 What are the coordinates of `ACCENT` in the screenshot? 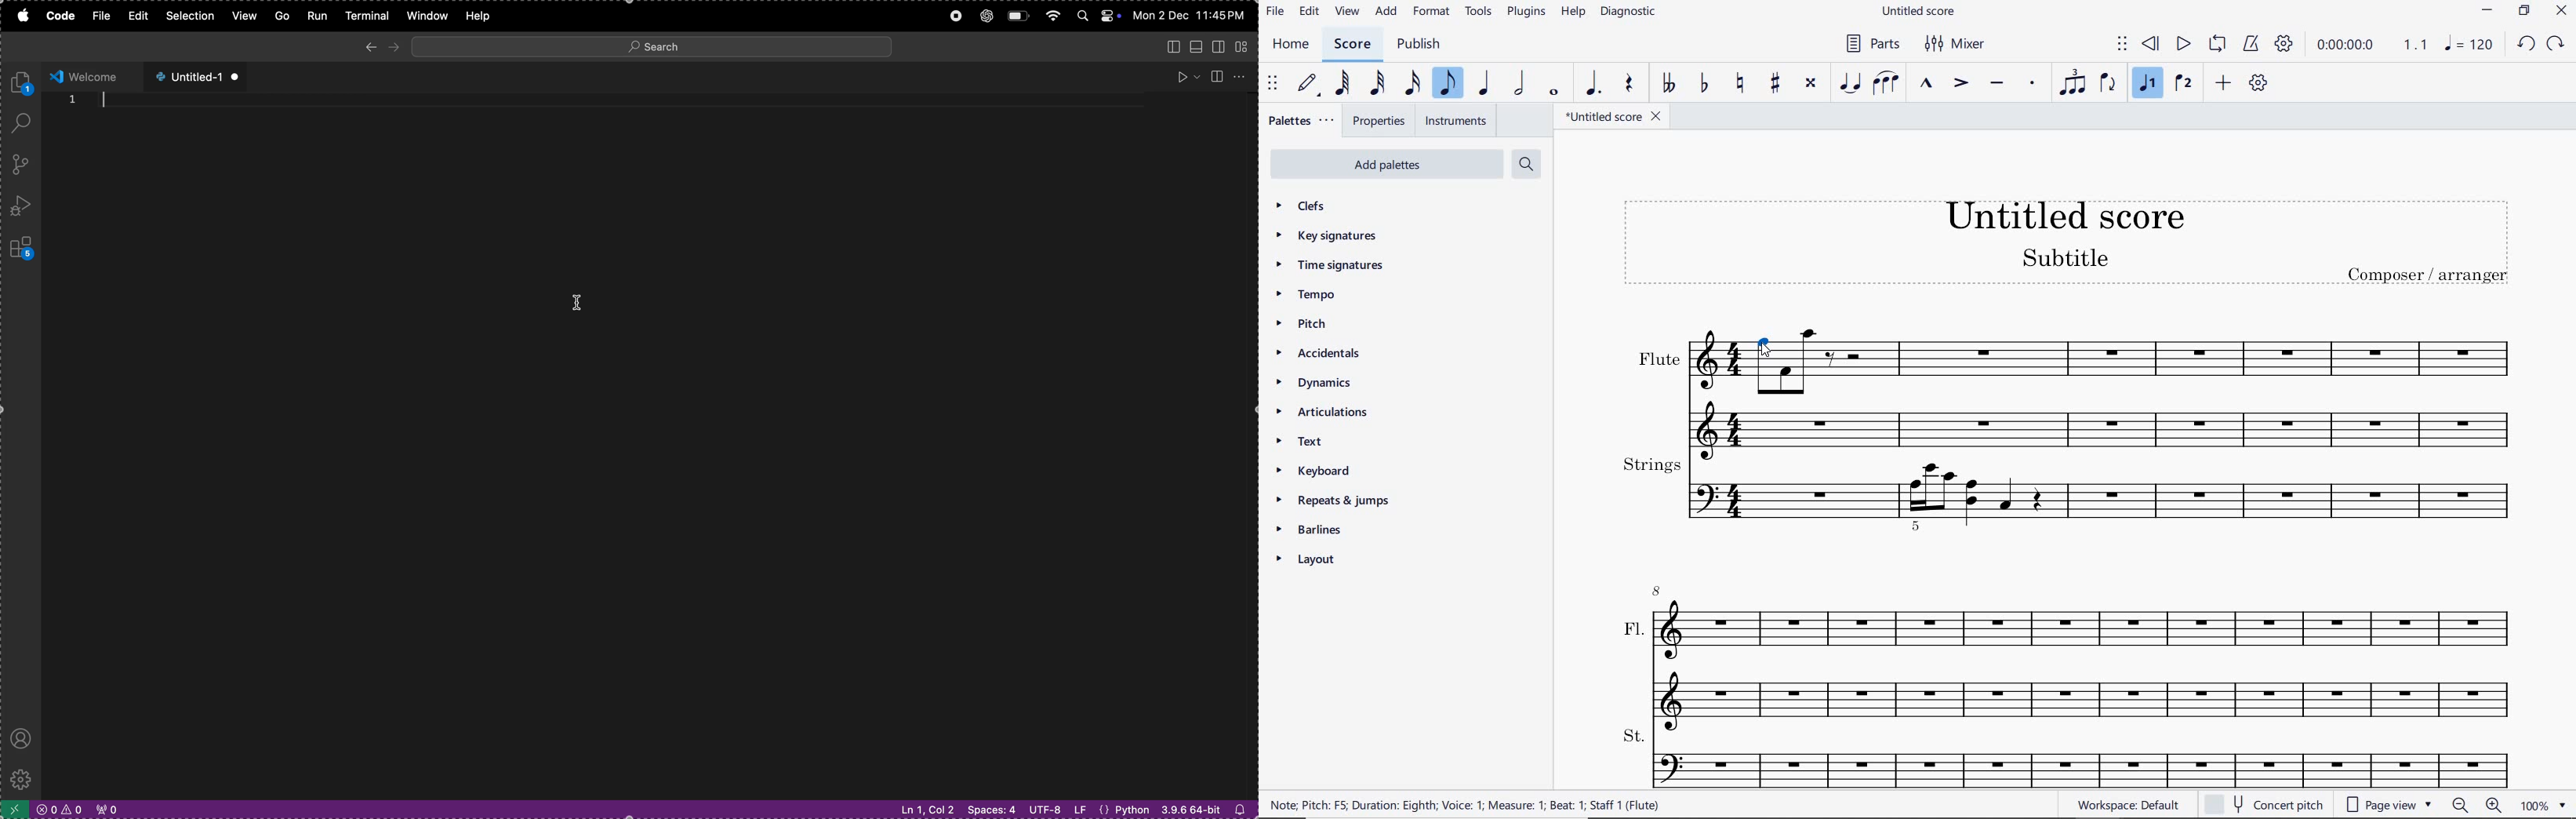 It's located at (1960, 84).